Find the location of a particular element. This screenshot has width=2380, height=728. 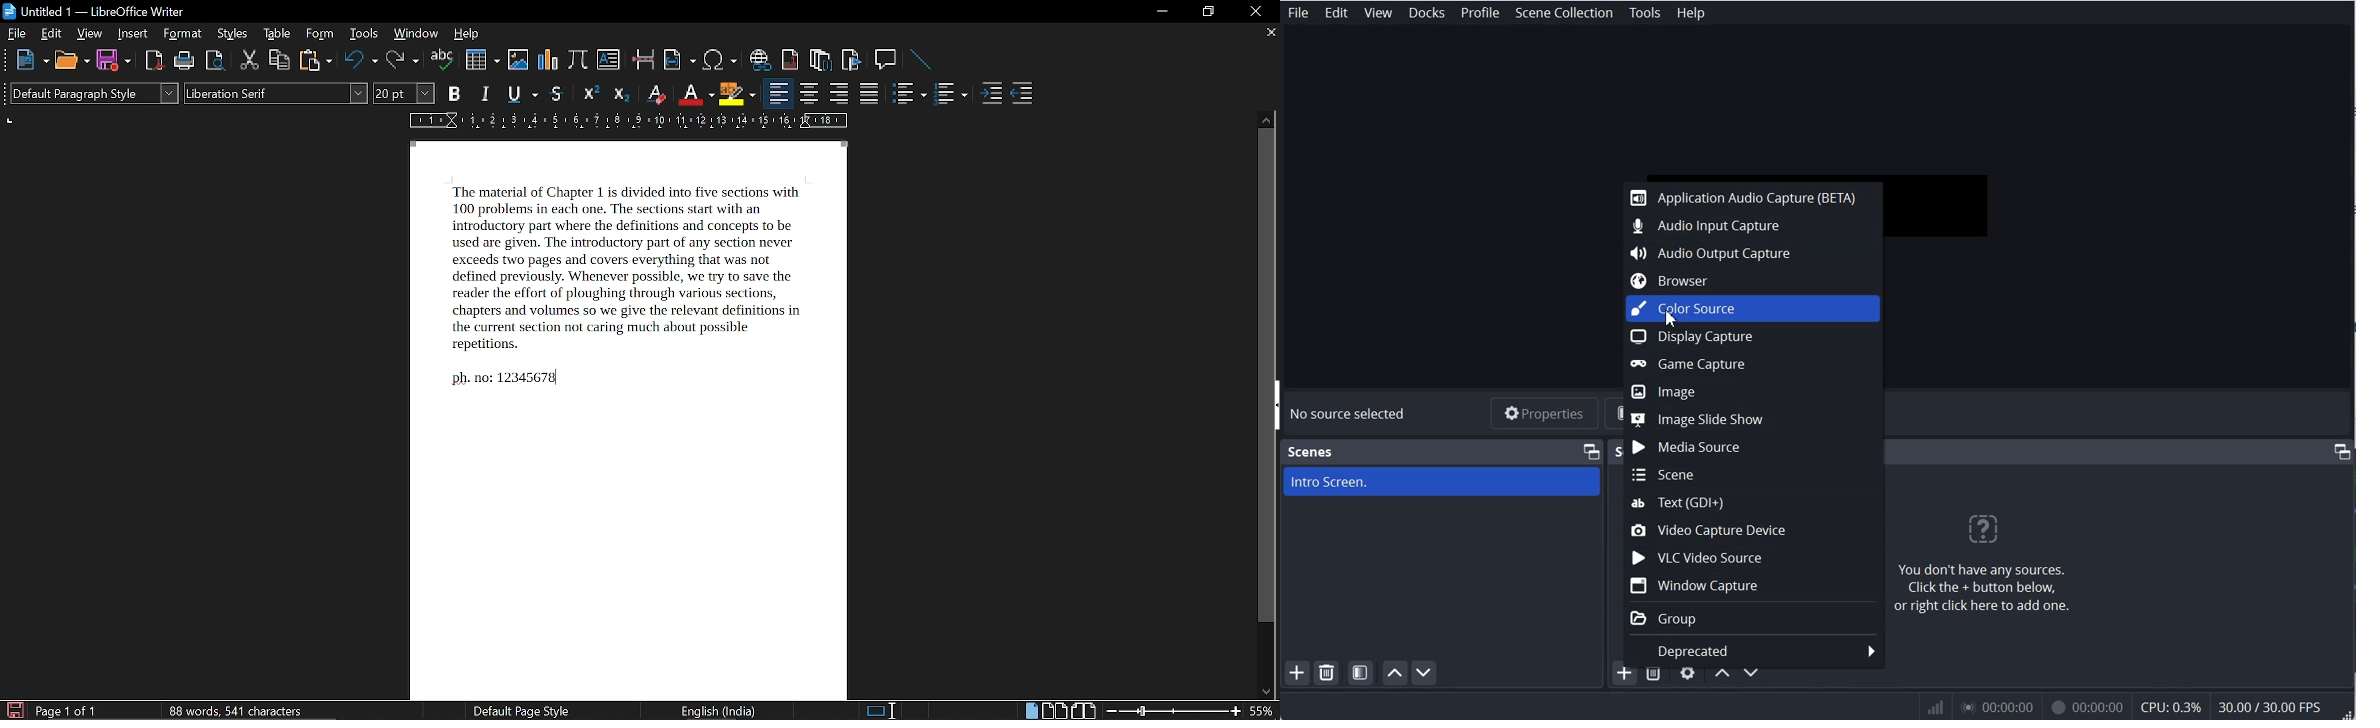

restore down is located at coordinates (1207, 12).